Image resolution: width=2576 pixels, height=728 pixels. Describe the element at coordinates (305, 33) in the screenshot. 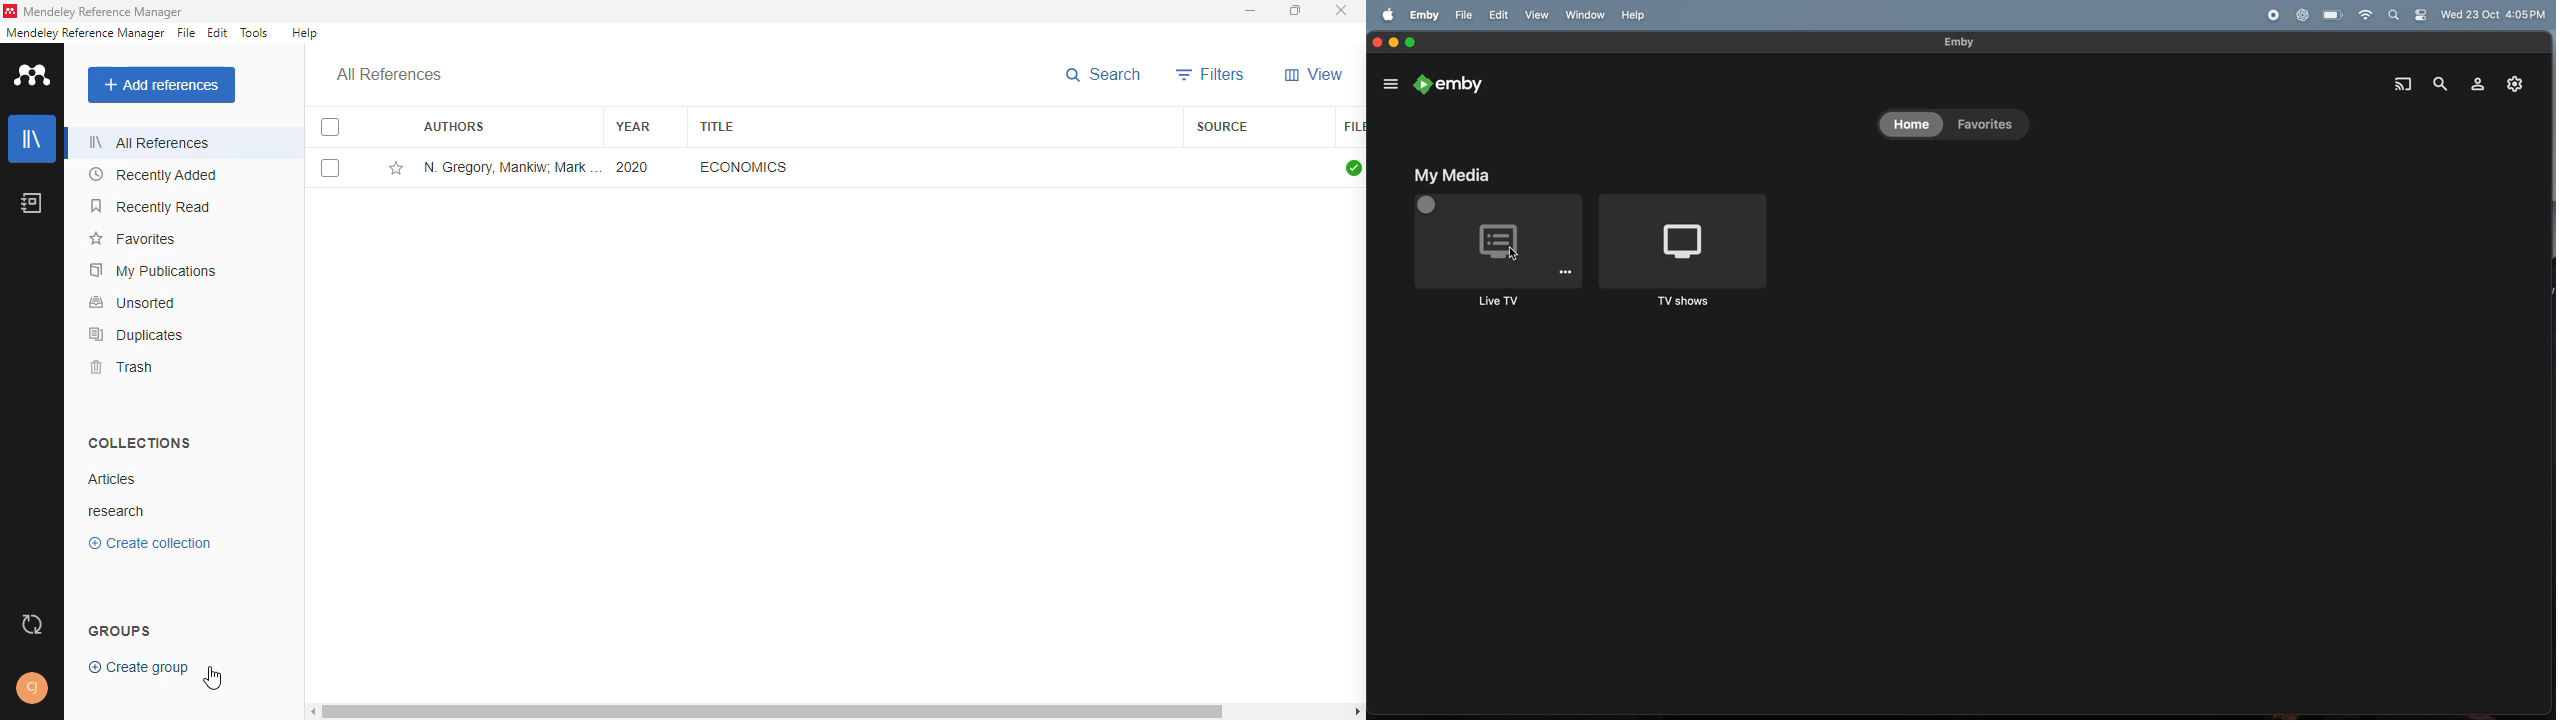

I see `help` at that location.